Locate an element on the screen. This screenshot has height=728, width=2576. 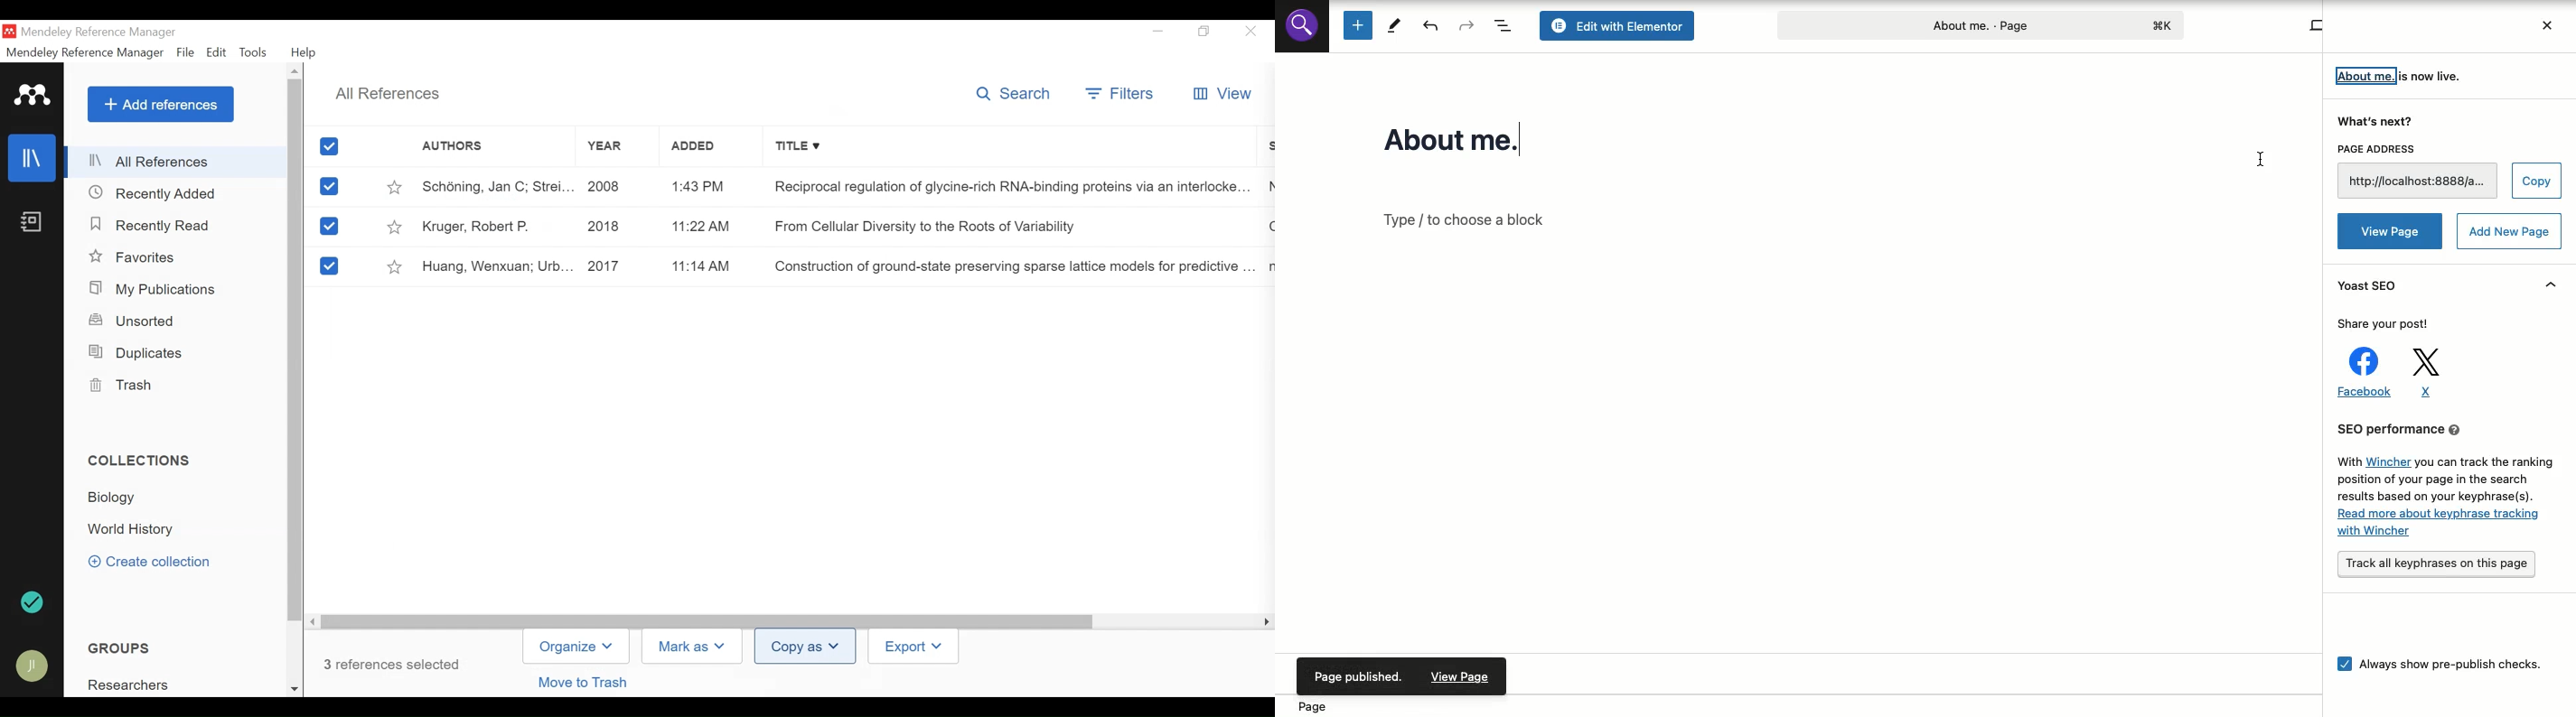
Journal Title is located at coordinates (1006, 226).